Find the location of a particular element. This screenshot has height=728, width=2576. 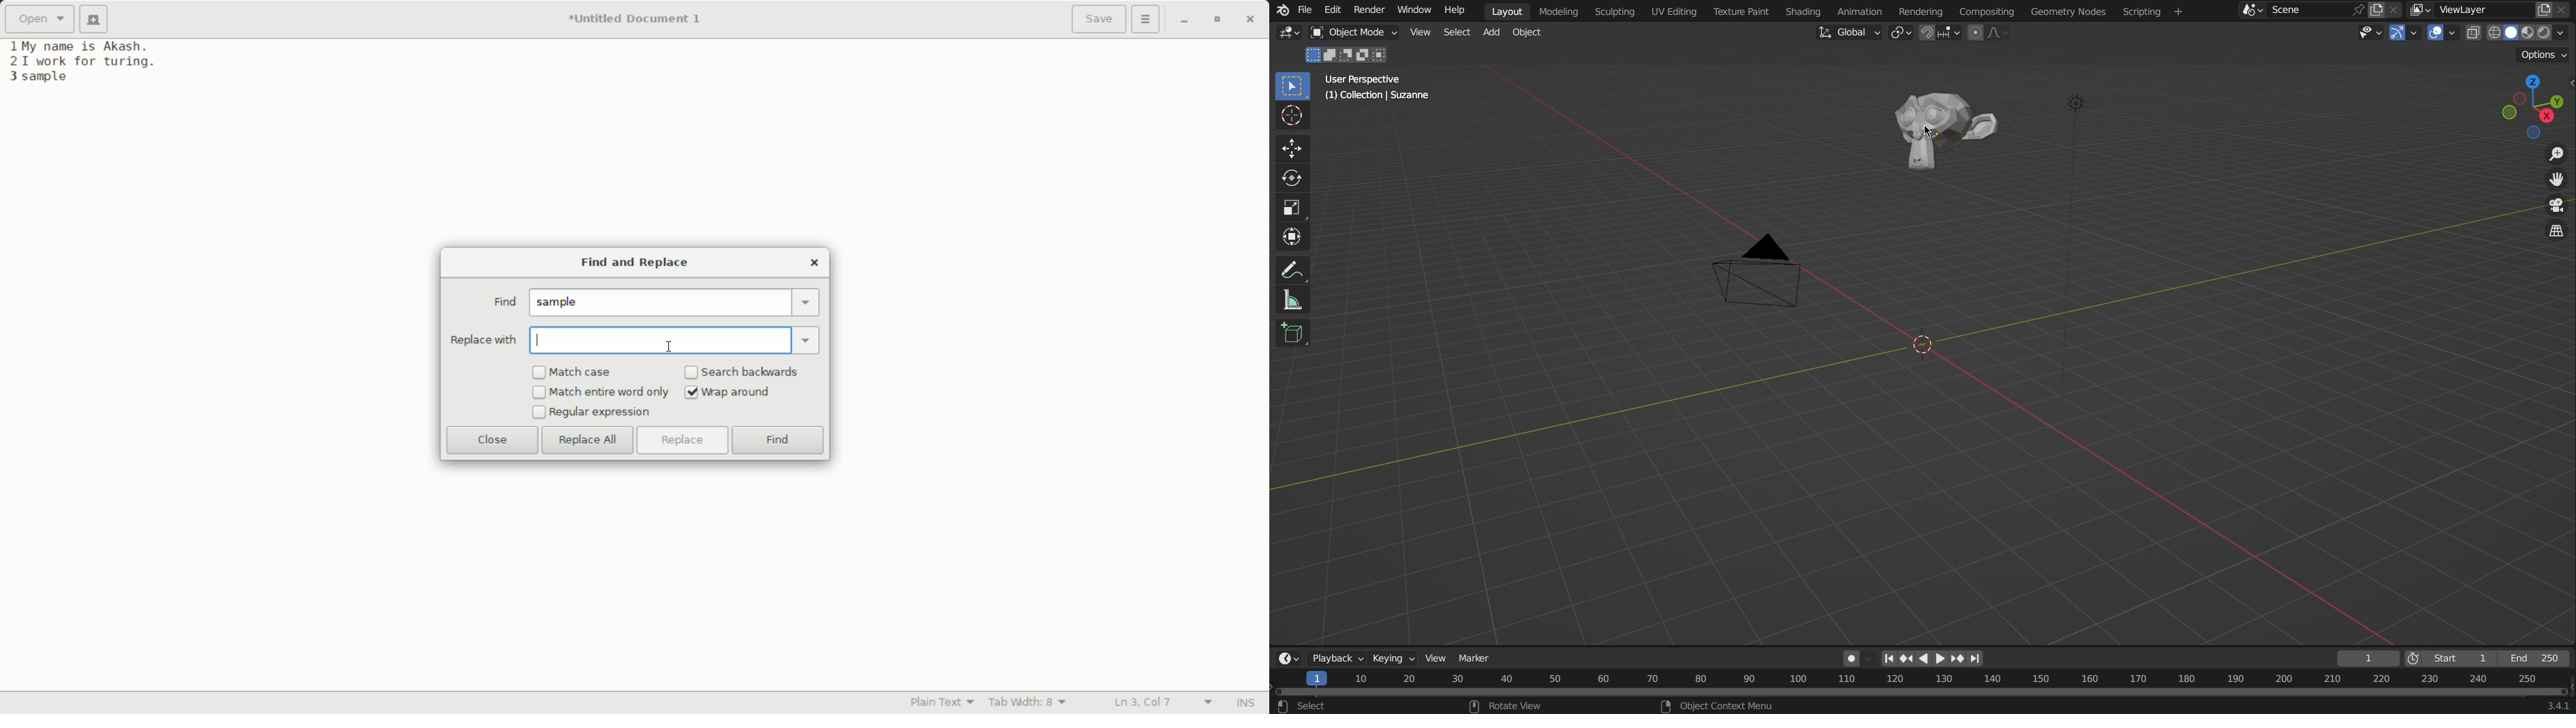

Add Cube is located at coordinates (1291, 333).